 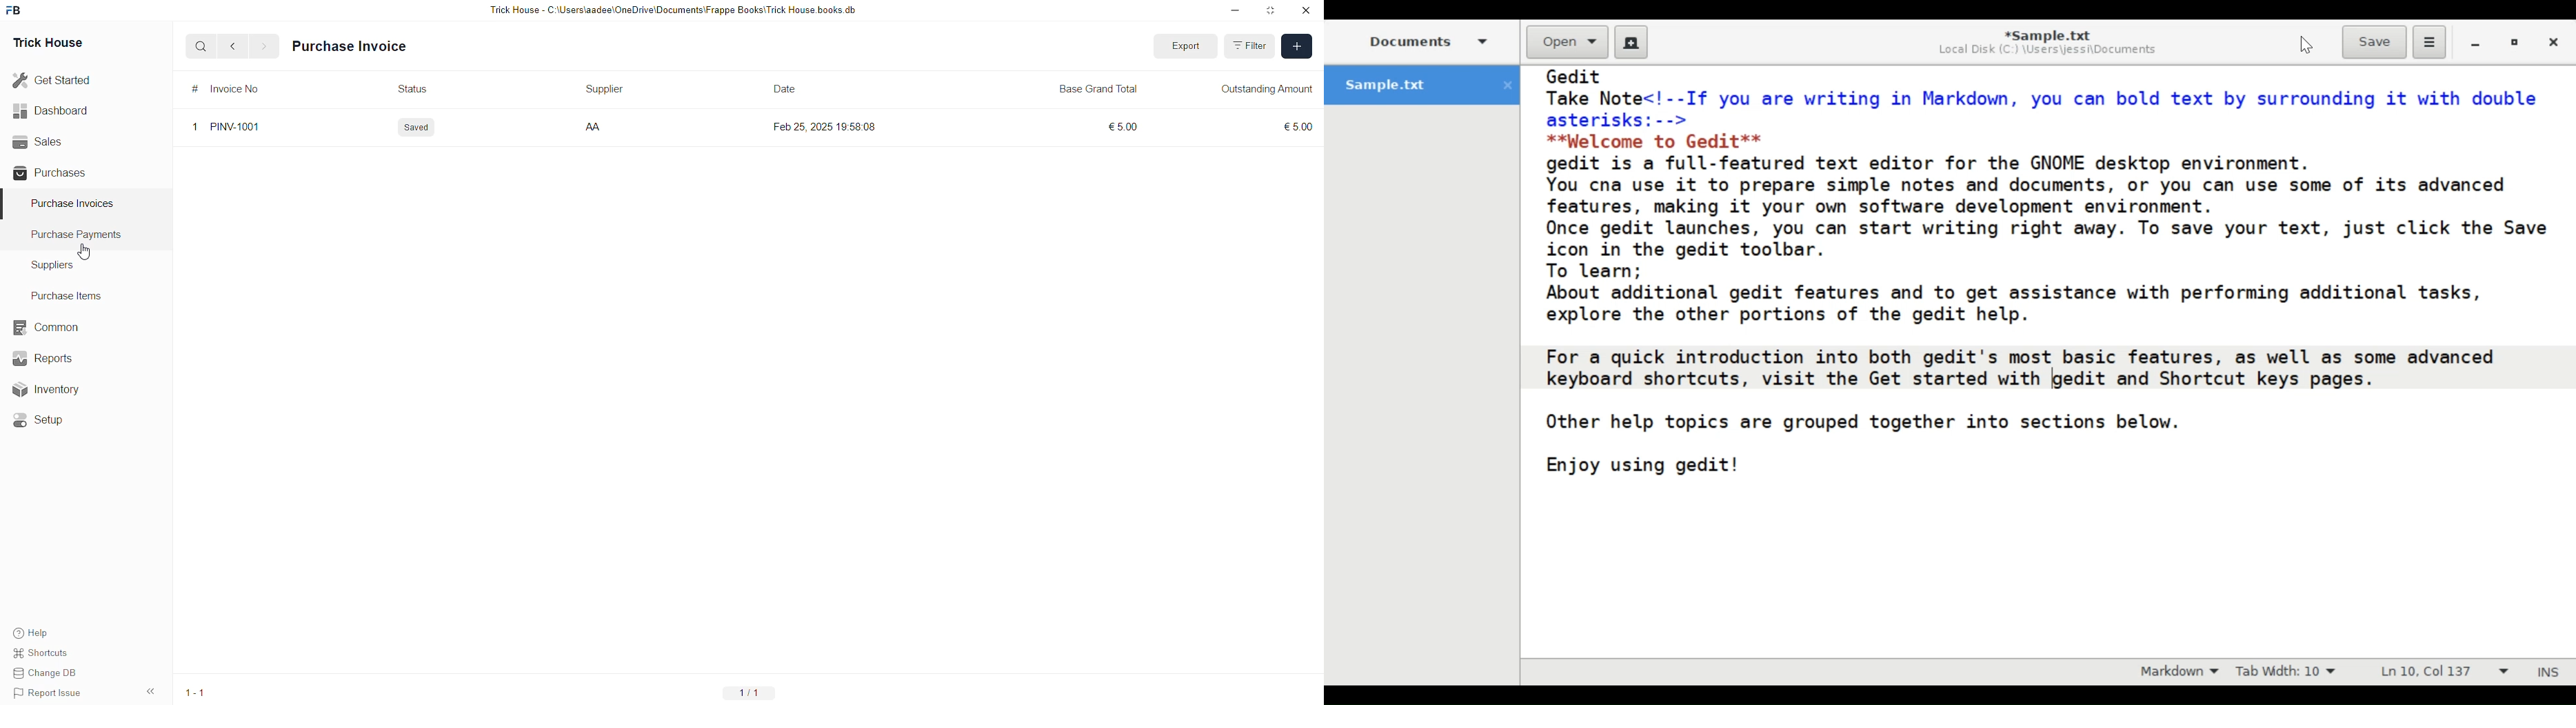 I want to click on Insert Mode, so click(x=2546, y=670).